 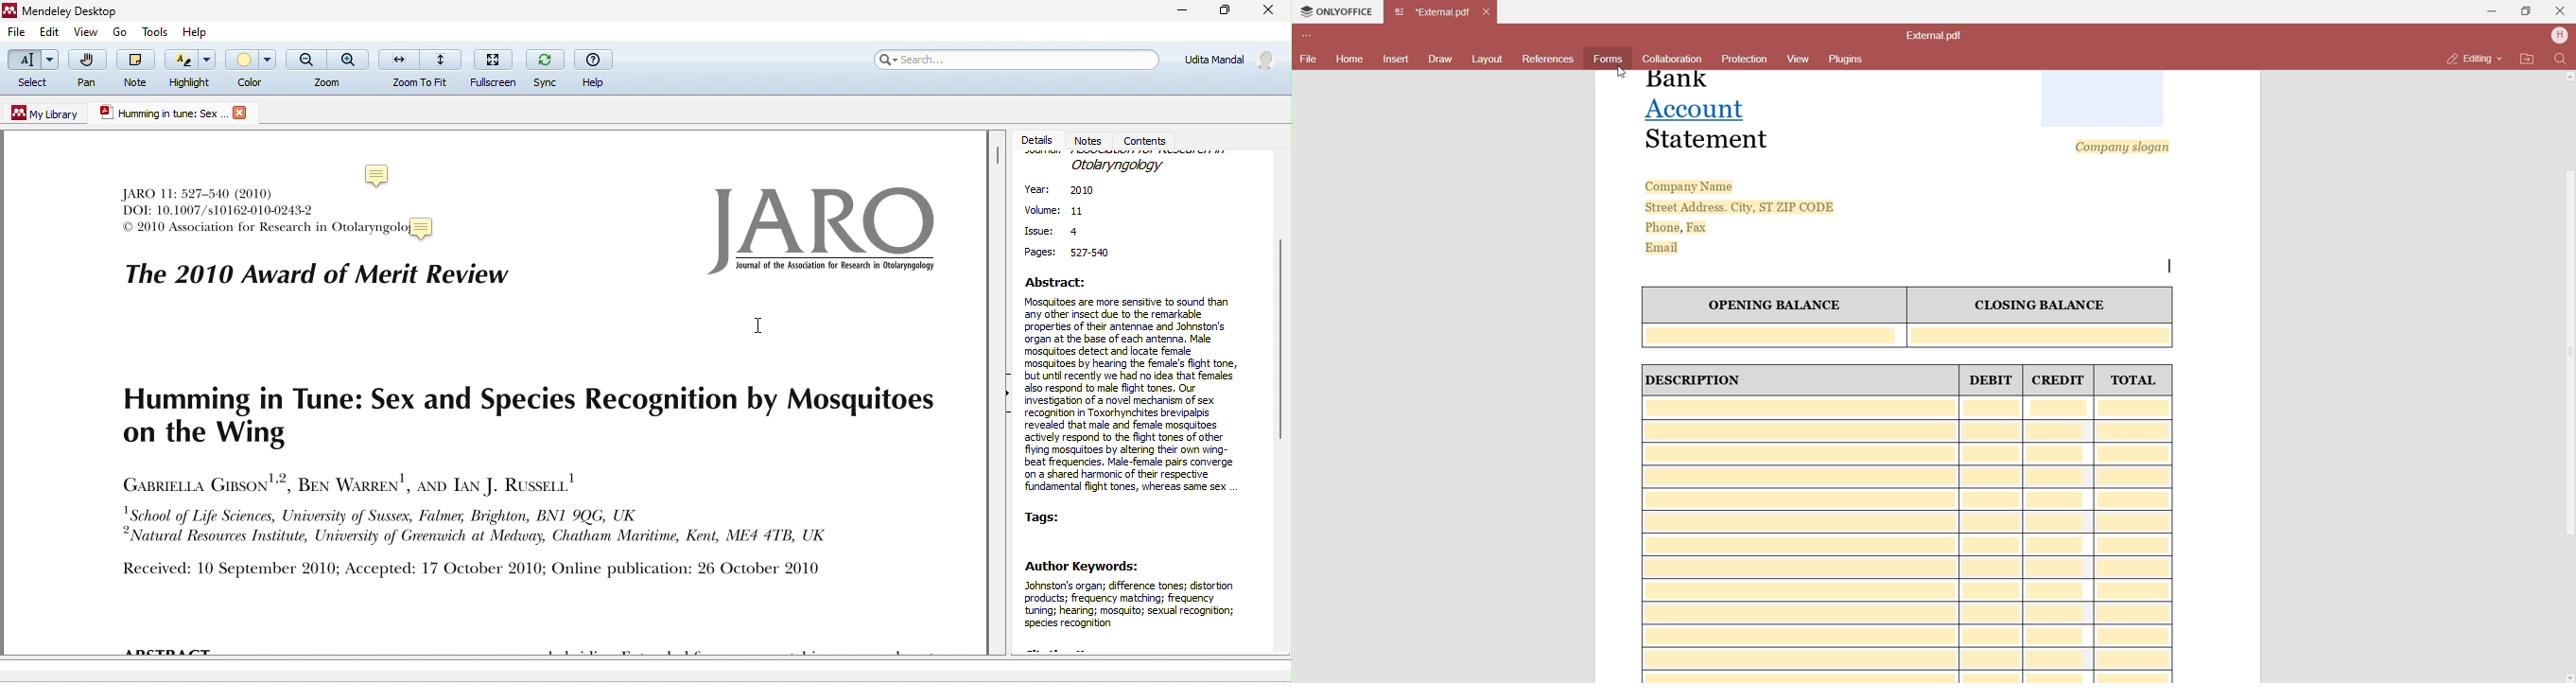 What do you see at coordinates (1071, 254) in the screenshot?
I see `page: 527-540` at bounding box center [1071, 254].